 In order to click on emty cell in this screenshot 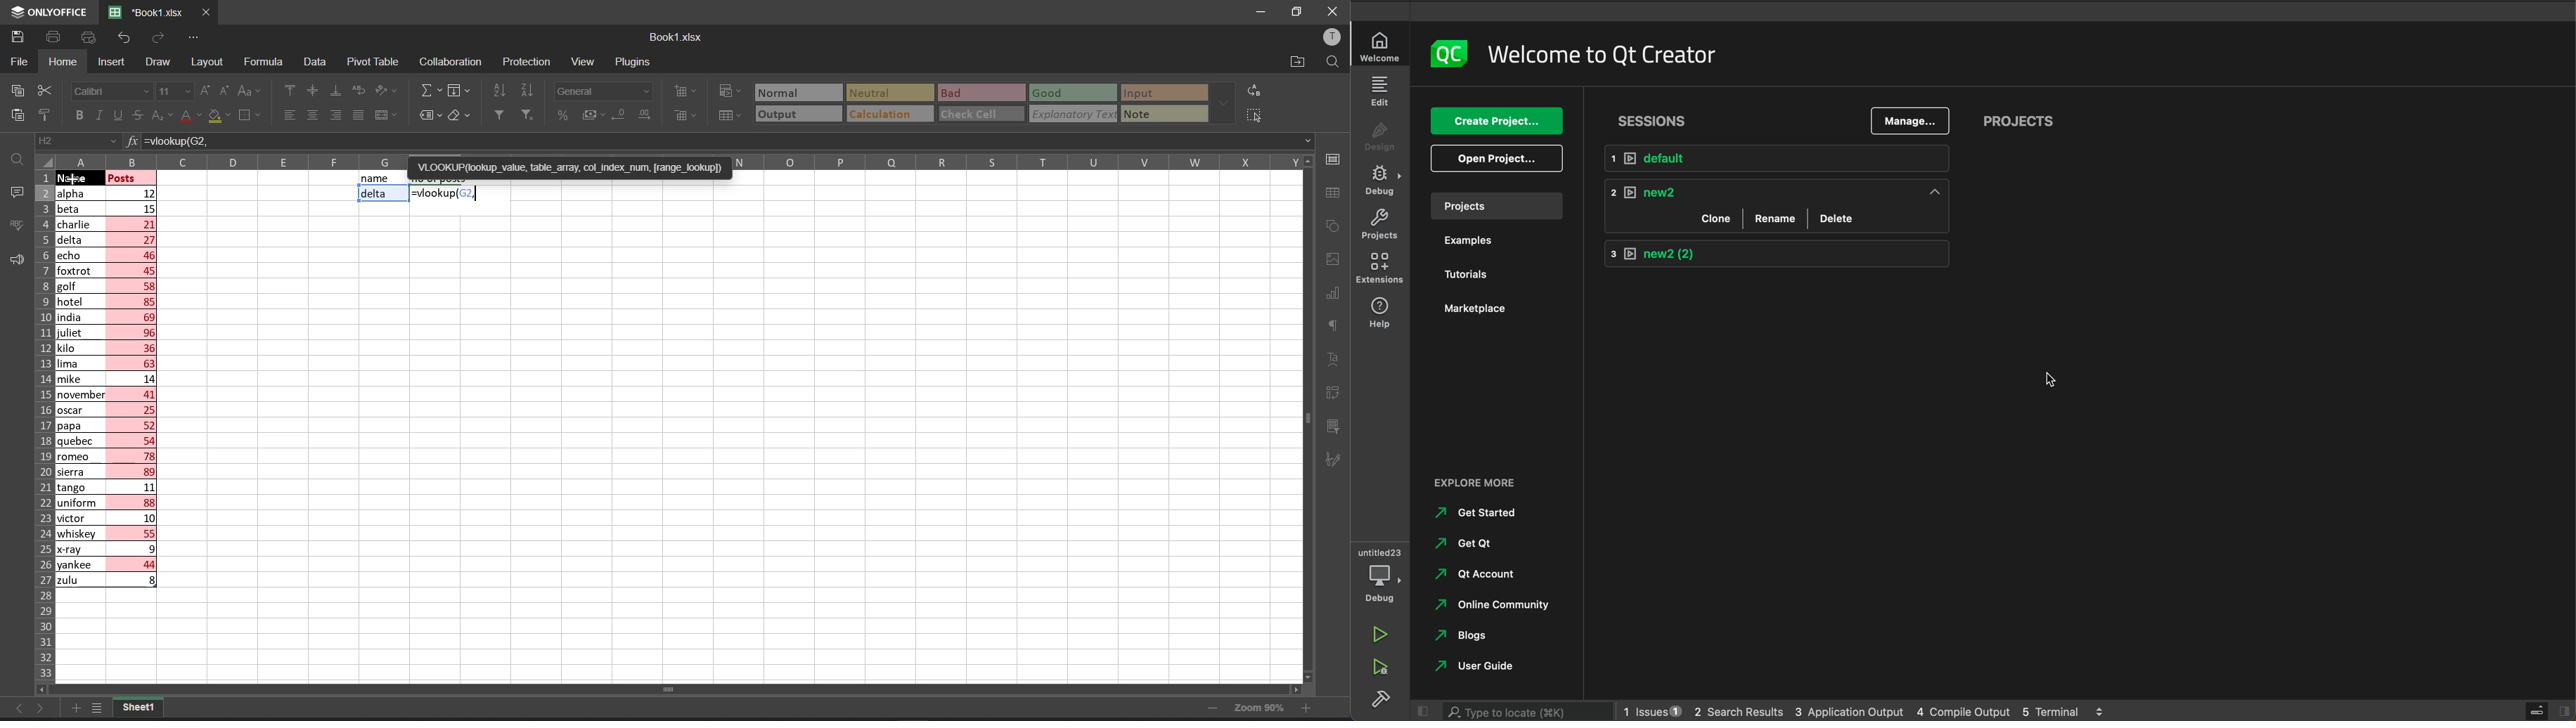, I will do `click(726, 446)`.